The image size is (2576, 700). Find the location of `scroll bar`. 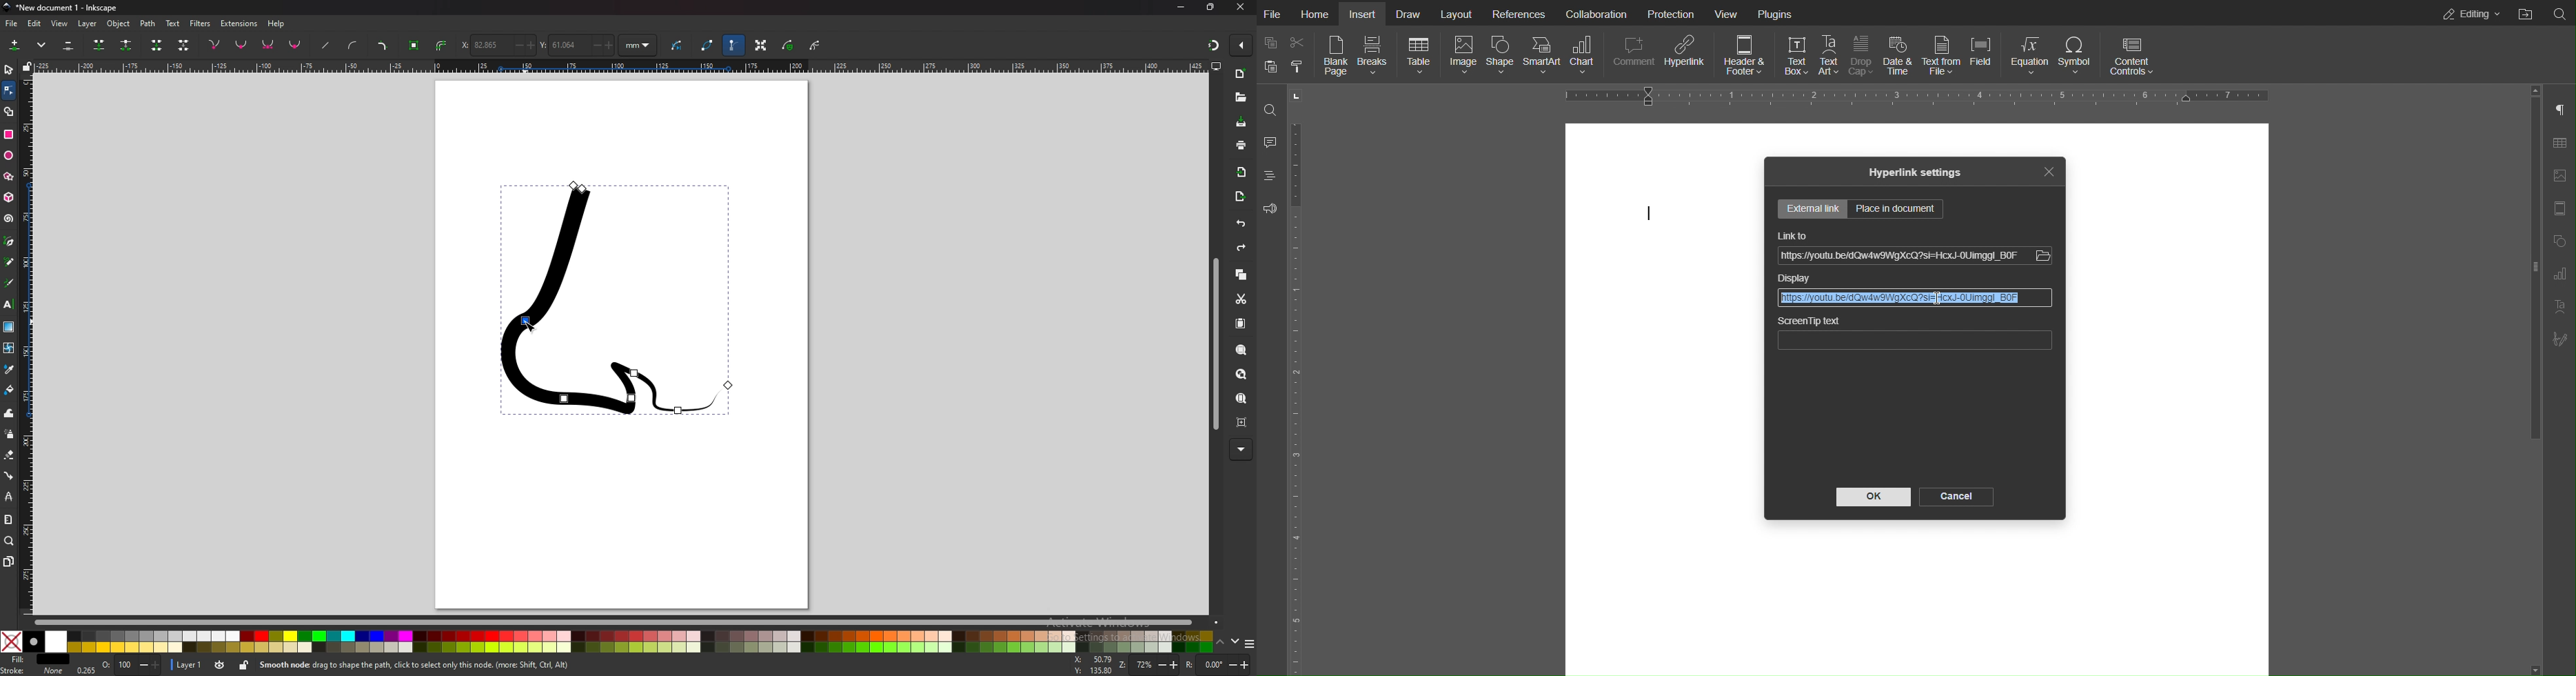

scroll bar is located at coordinates (614, 623).